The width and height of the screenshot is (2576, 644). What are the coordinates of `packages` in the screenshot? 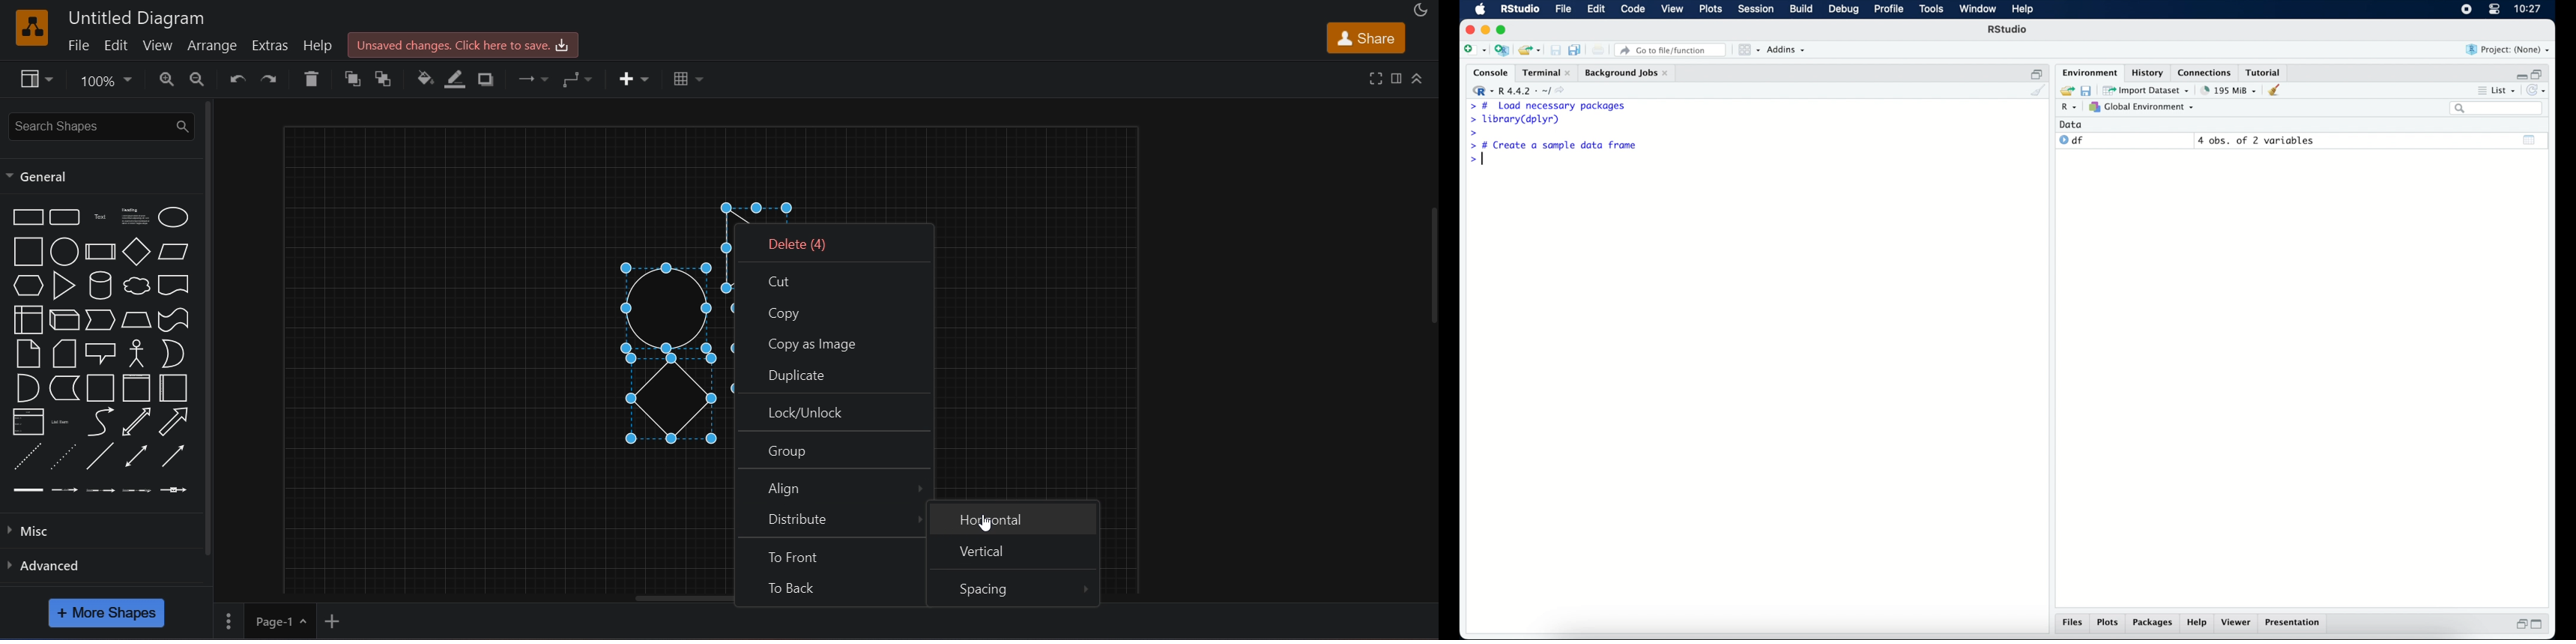 It's located at (2153, 624).